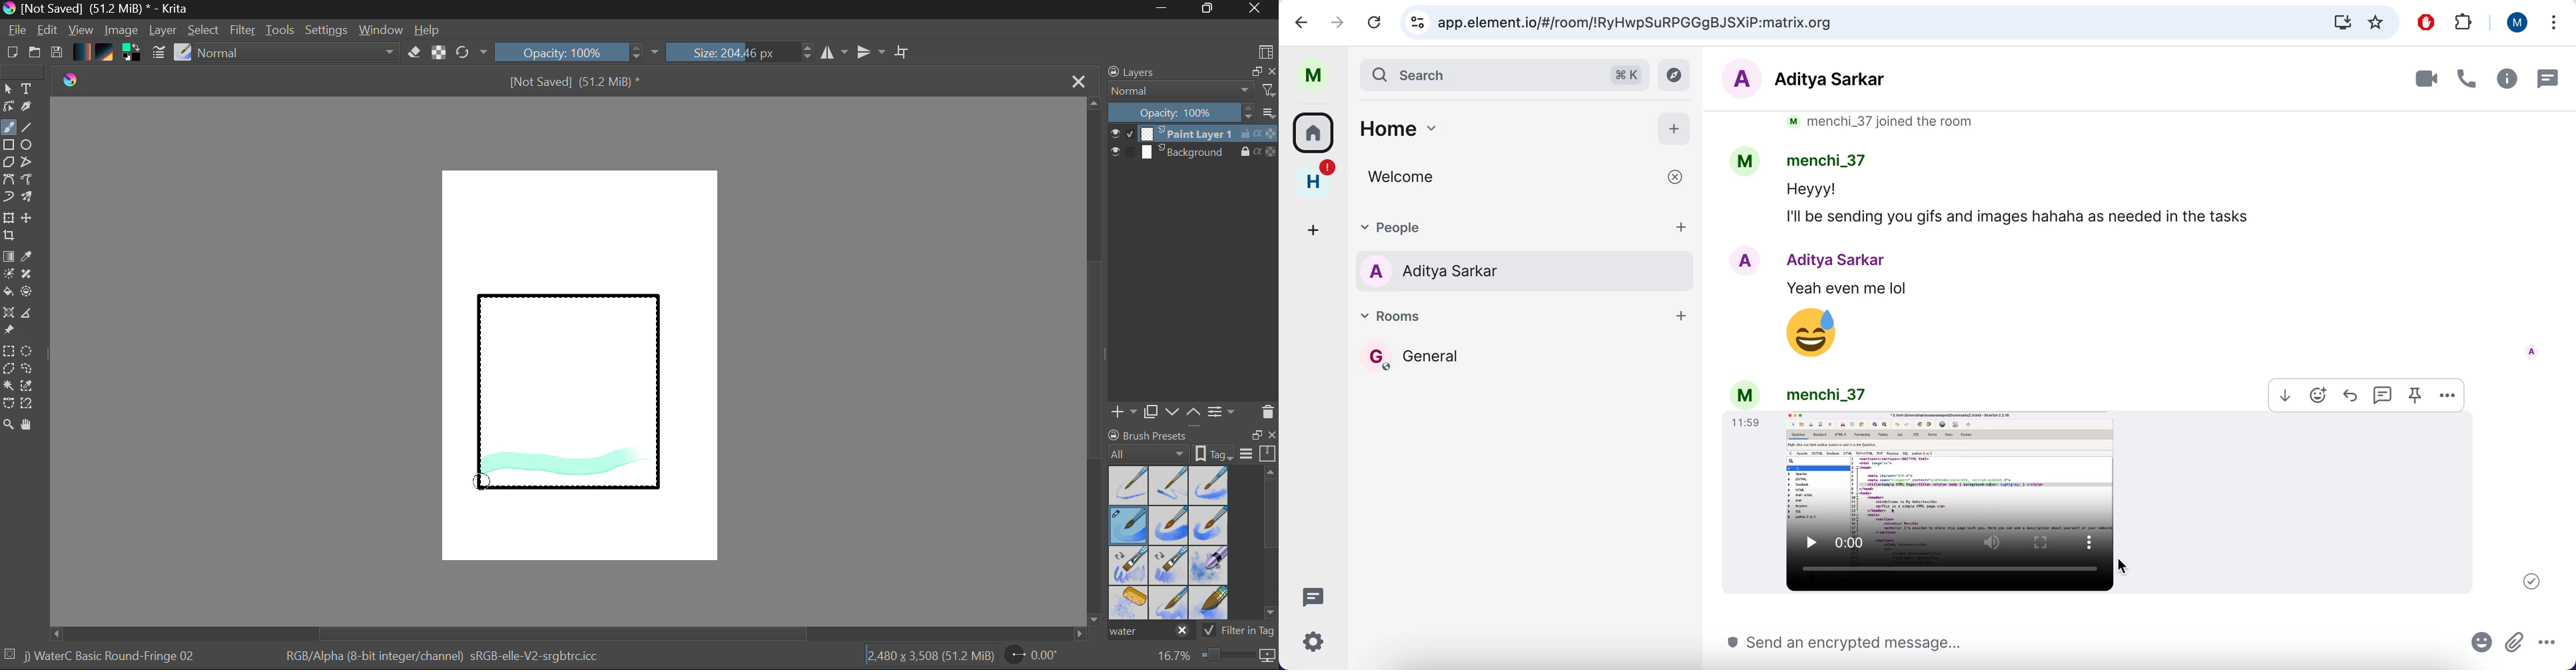 The image size is (2576, 672). I want to click on home, so click(1314, 131).